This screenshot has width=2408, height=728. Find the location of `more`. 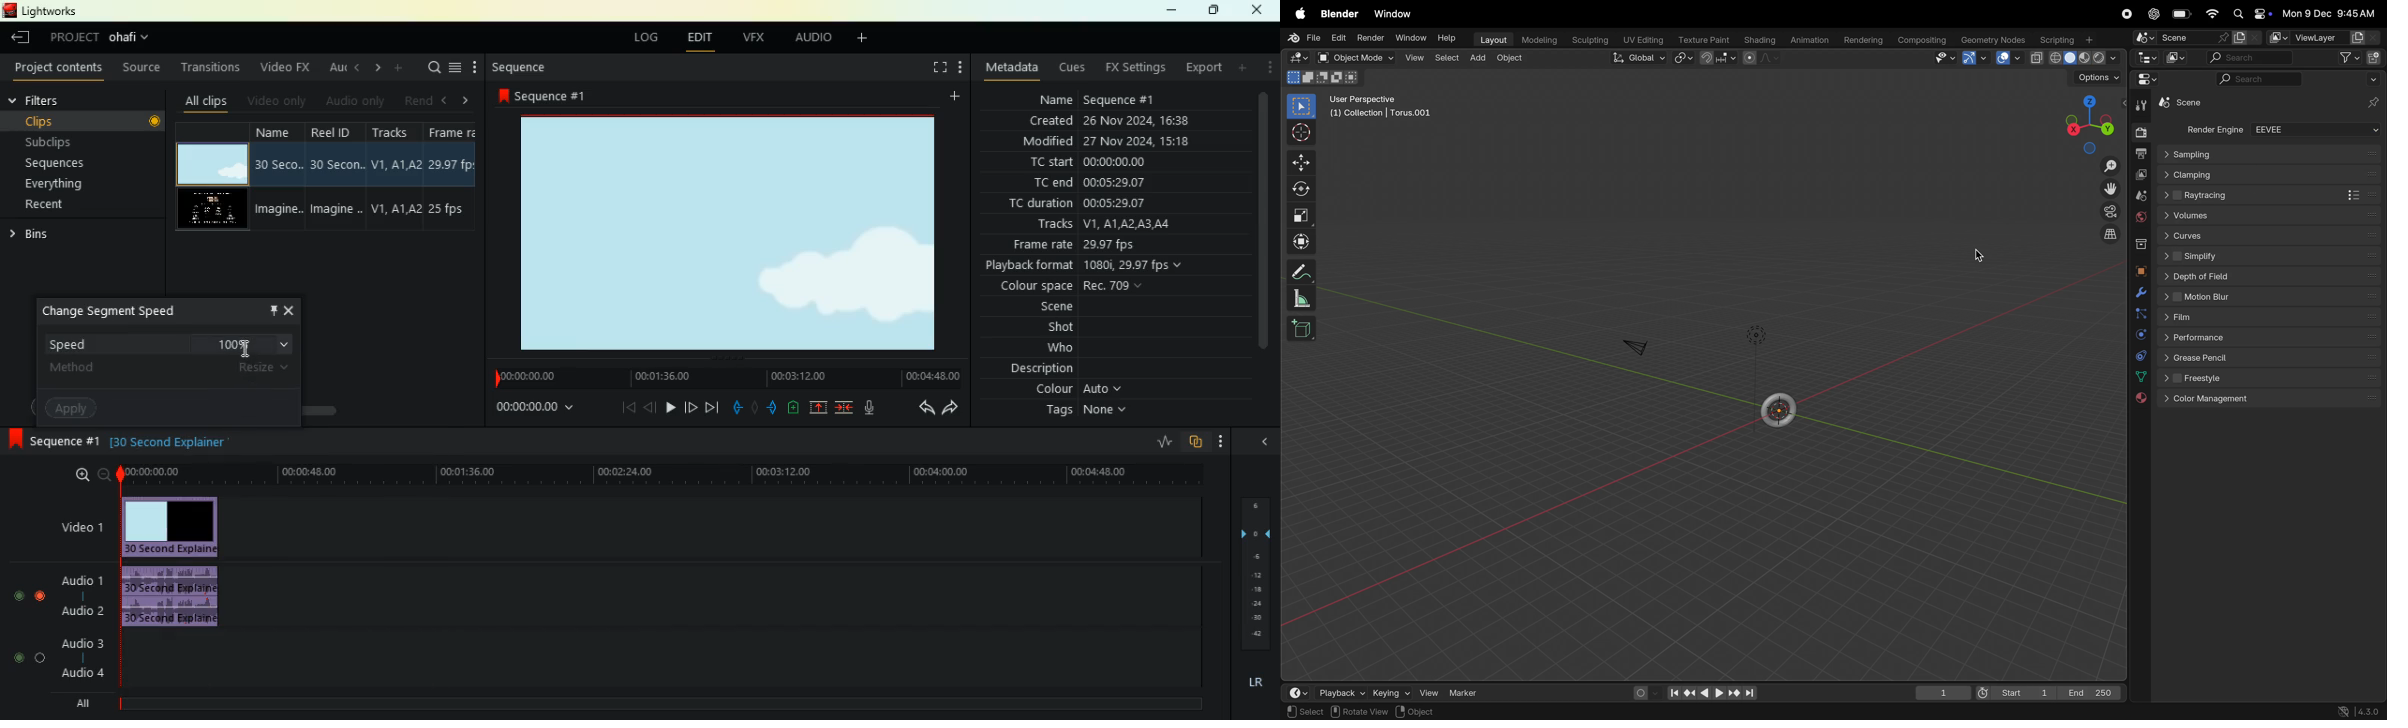

more is located at coordinates (1221, 441).